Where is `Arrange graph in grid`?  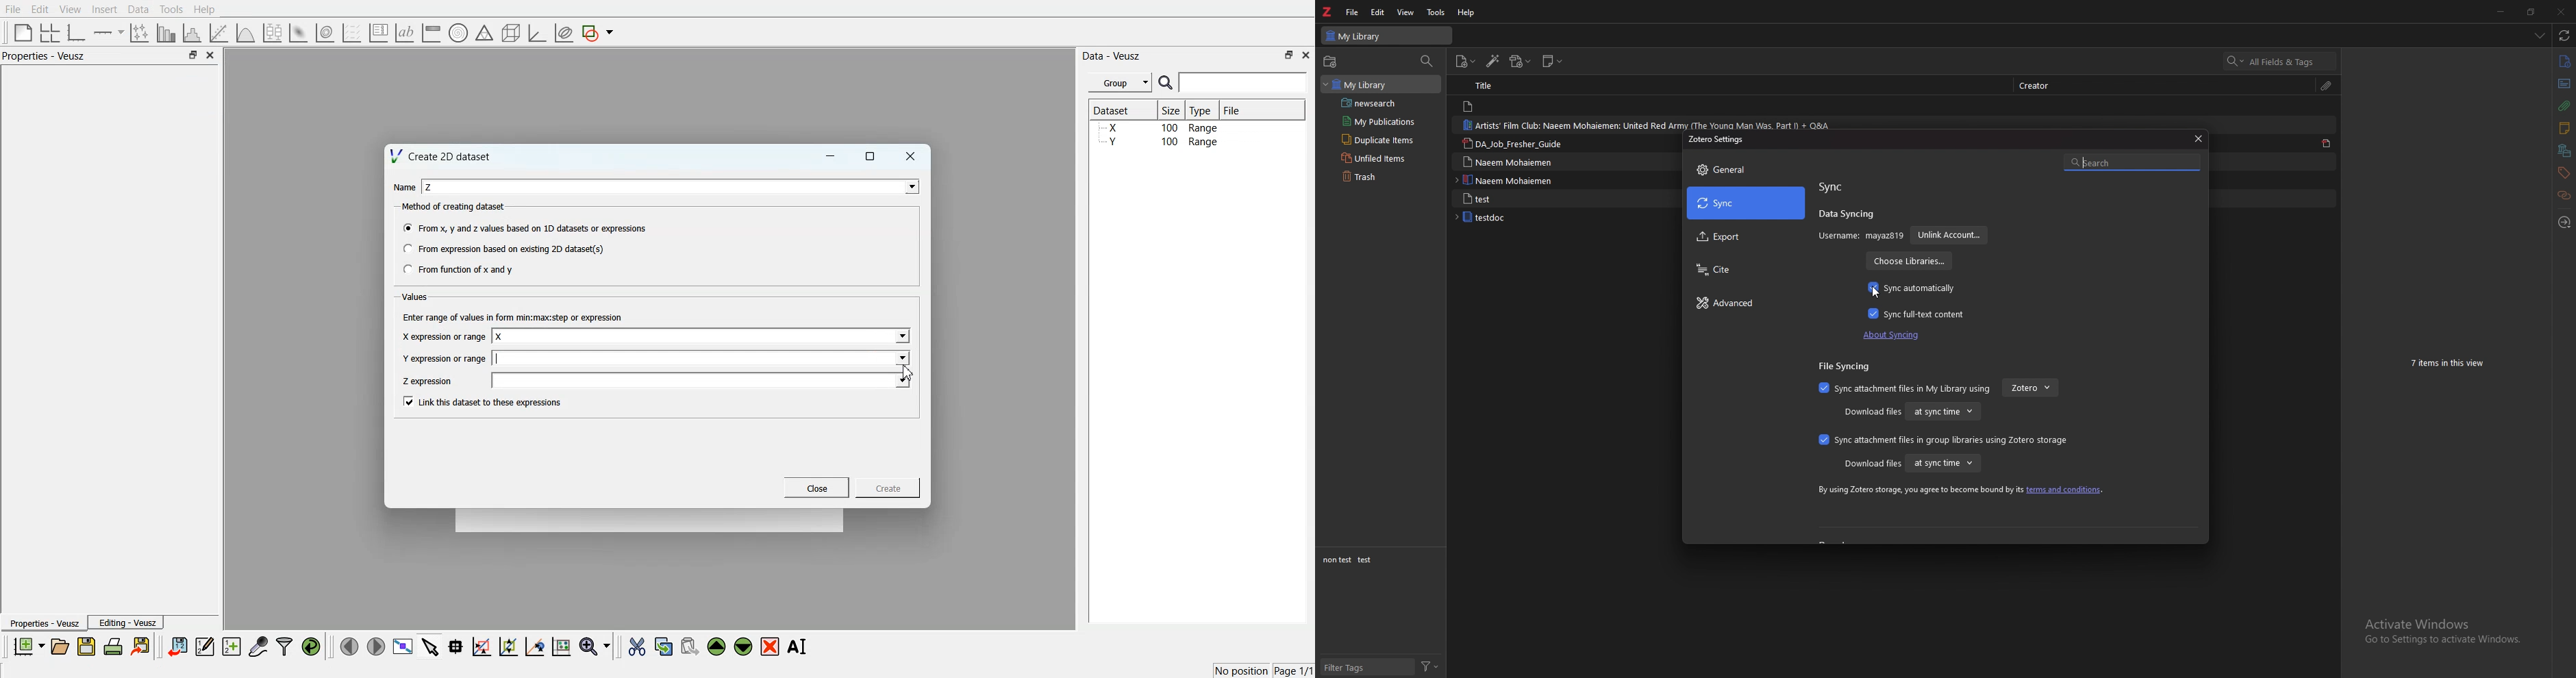
Arrange graph in grid is located at coordinates (50, 34).